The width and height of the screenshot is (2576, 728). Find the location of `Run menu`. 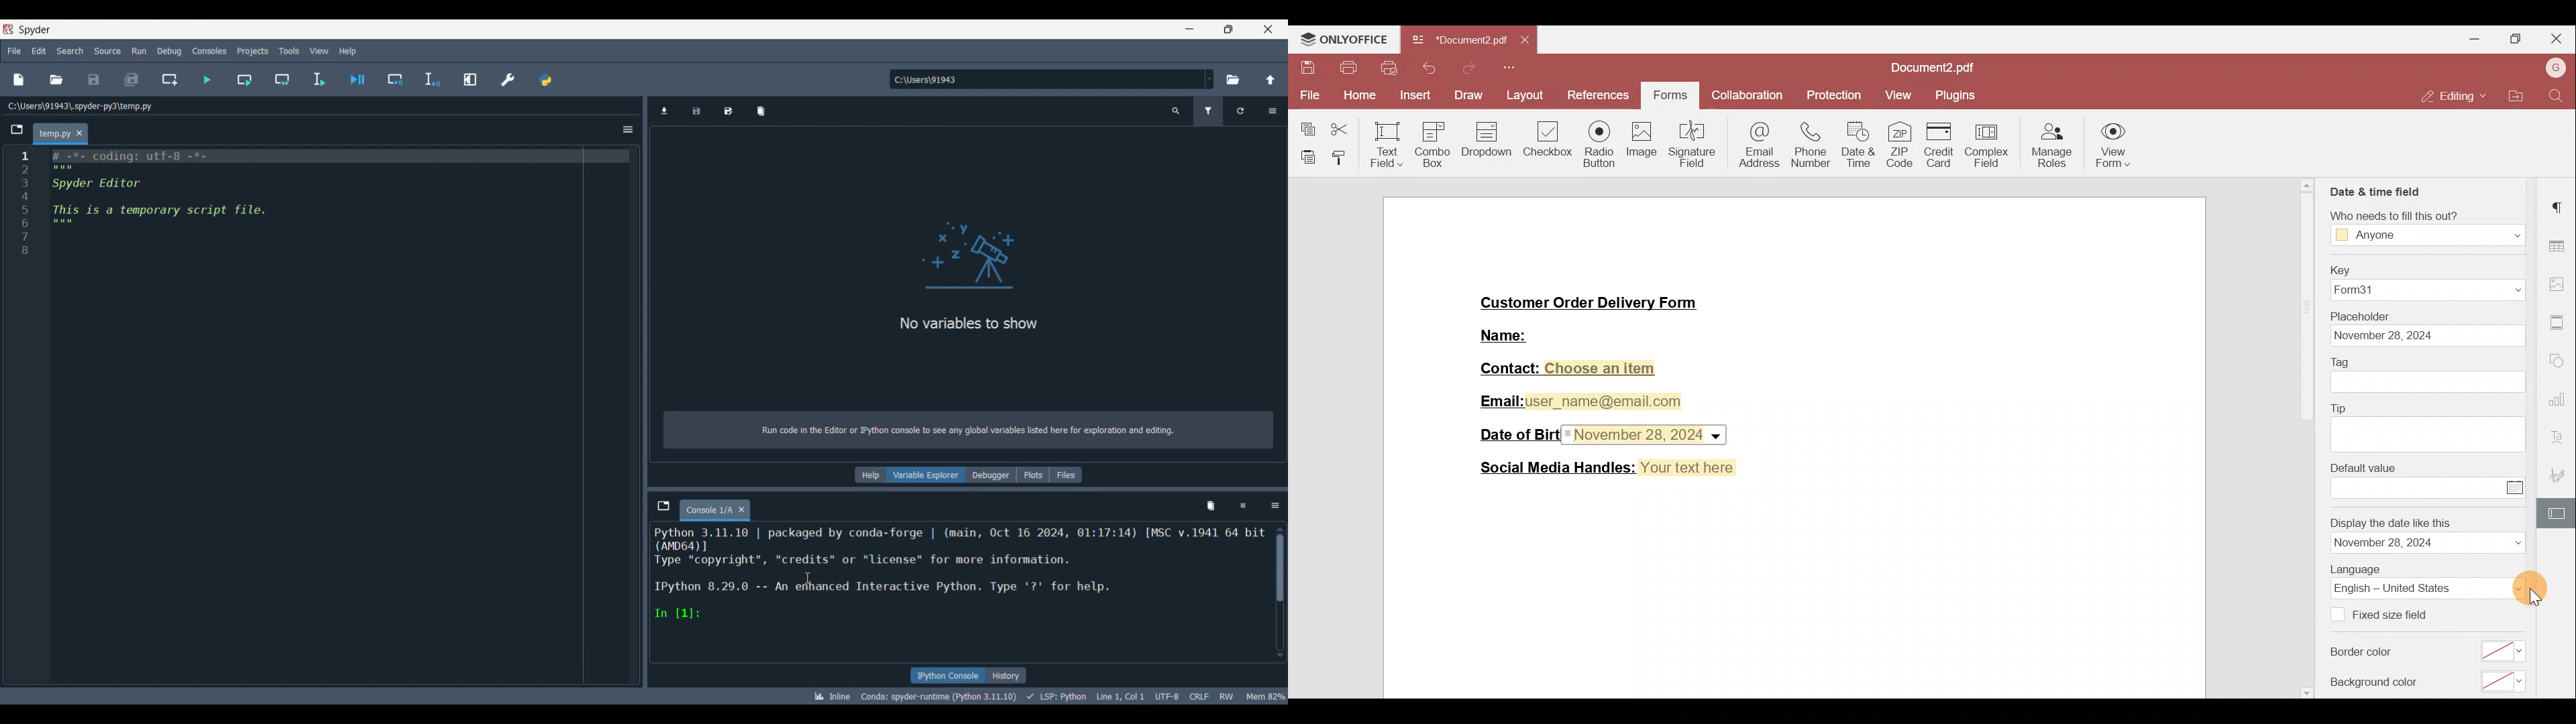

Run menu is located at coordinates (140, 51).